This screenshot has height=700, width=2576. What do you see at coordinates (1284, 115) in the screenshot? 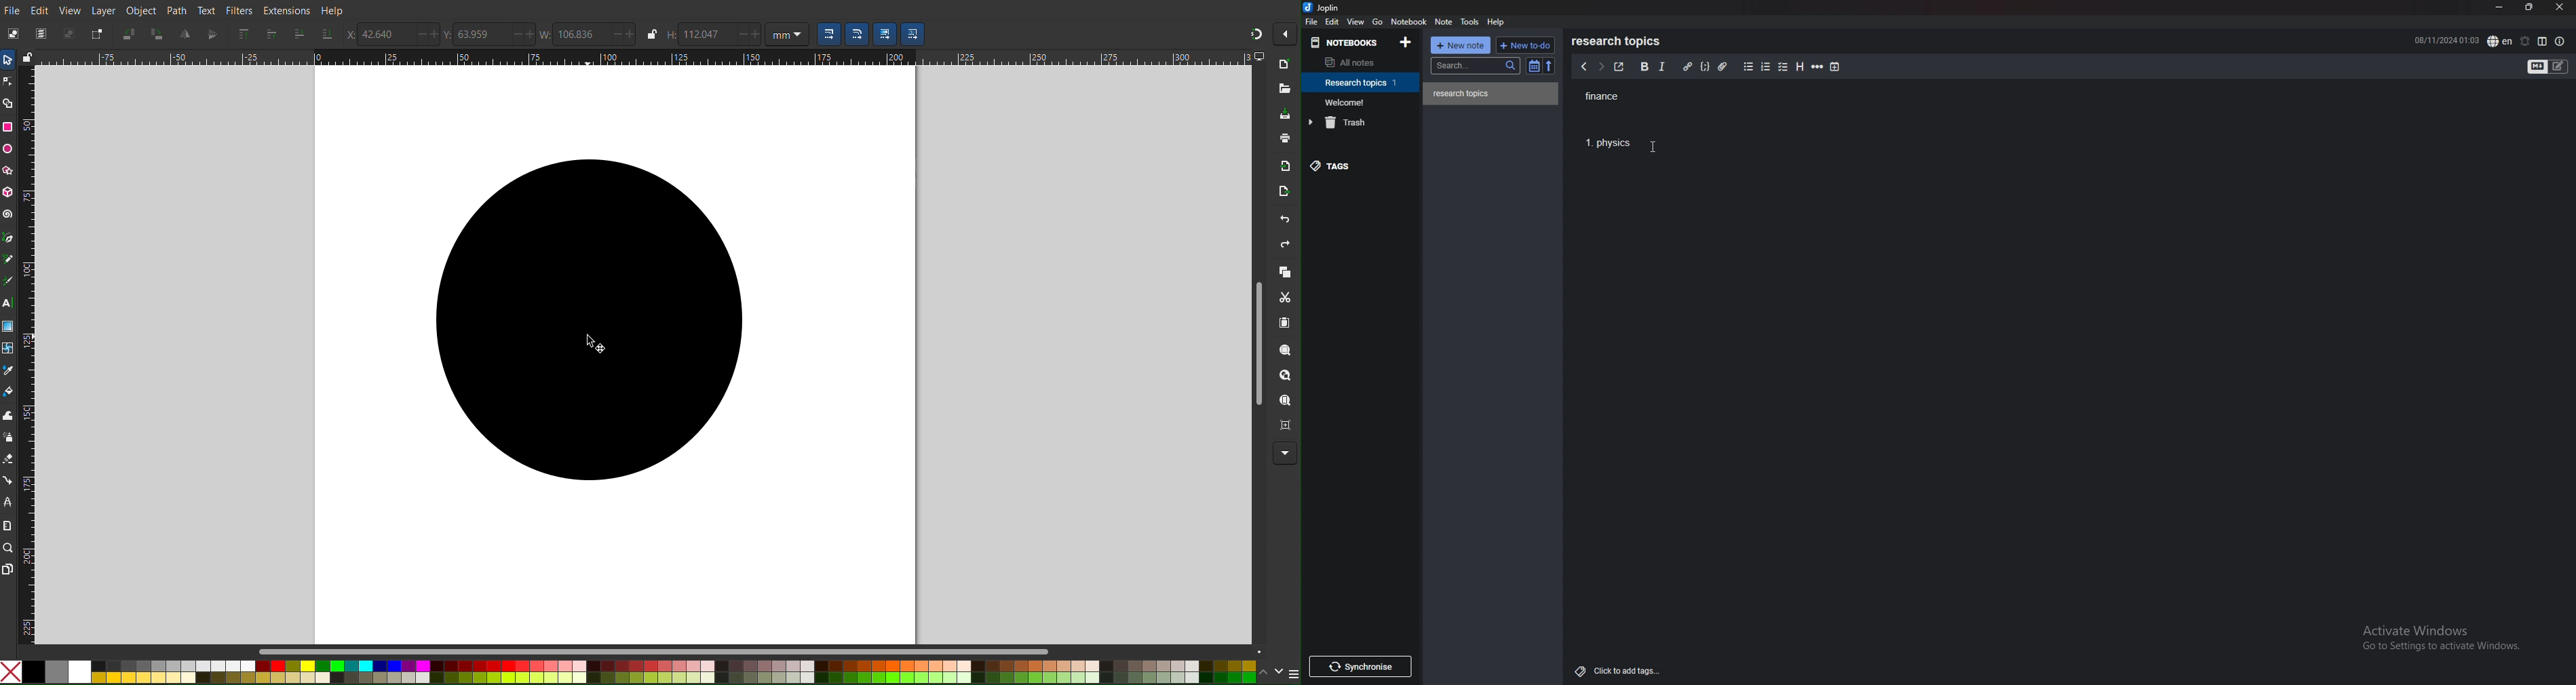
I see `Save` at bounding box center [1284, 115].